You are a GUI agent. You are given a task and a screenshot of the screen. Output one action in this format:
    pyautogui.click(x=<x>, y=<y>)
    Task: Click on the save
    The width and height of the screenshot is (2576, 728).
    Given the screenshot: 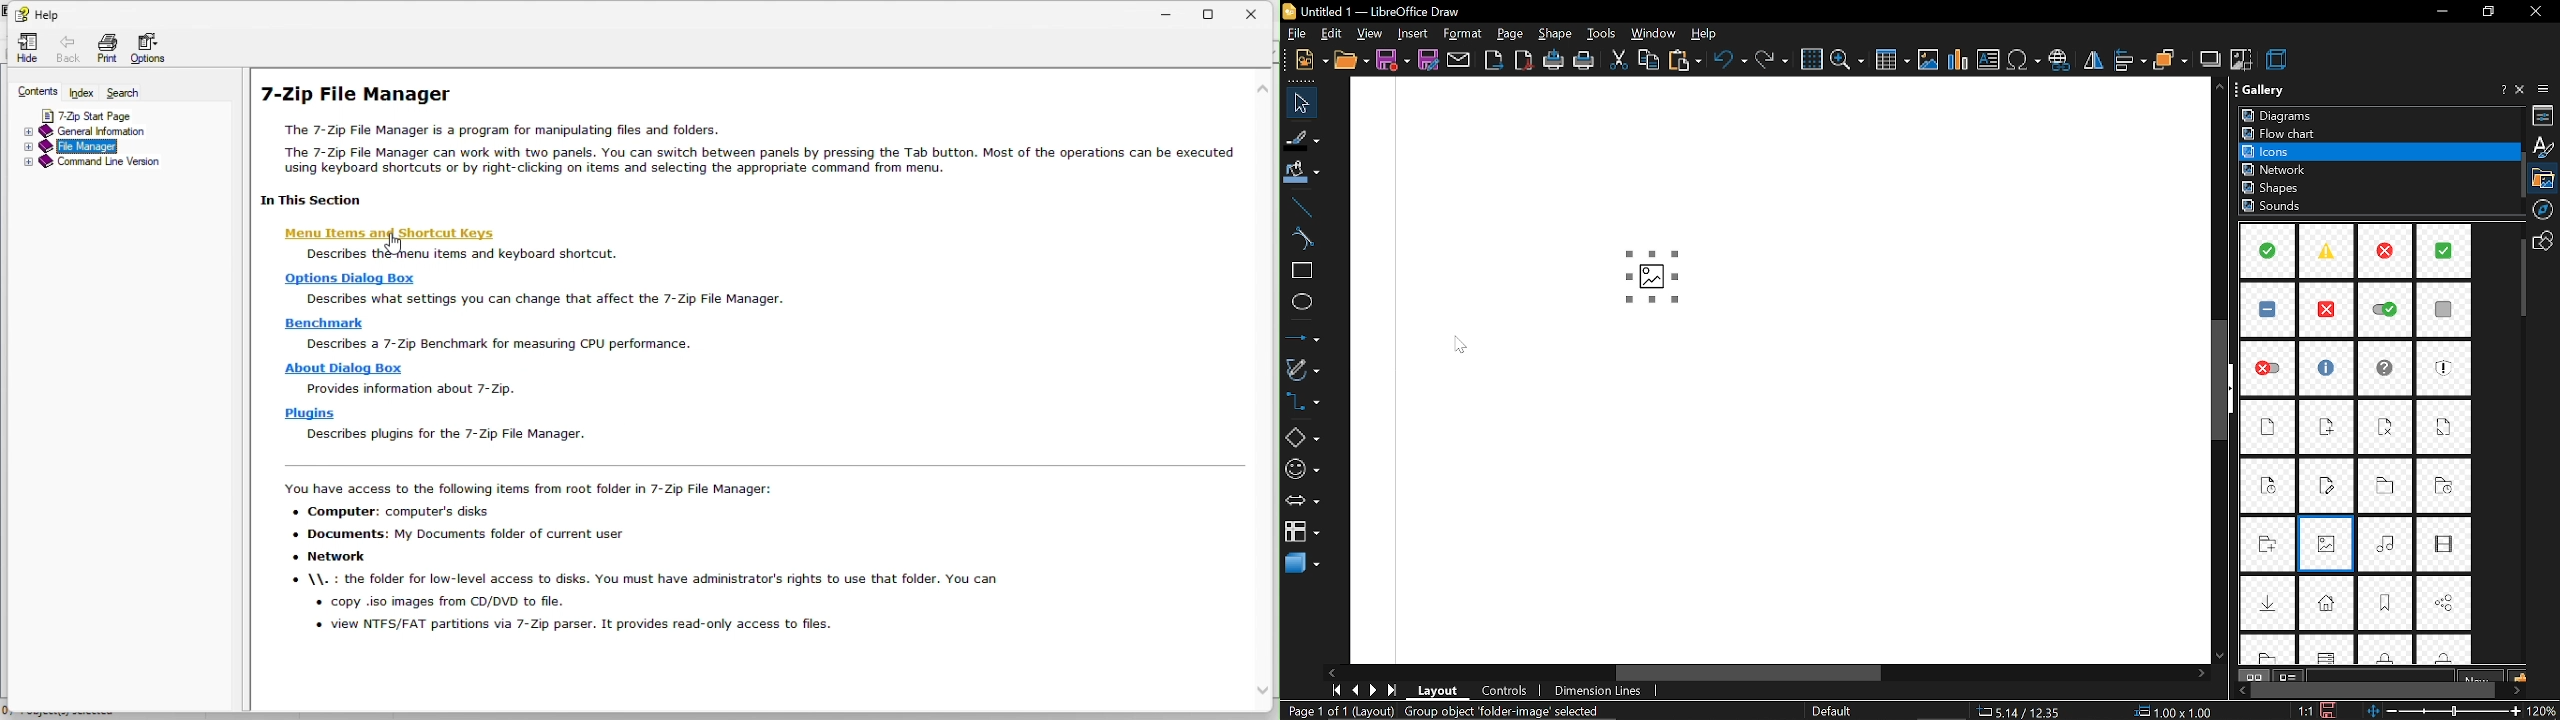 What is the action you would take?
    pyautogui.click(x=1392, y=60)
    